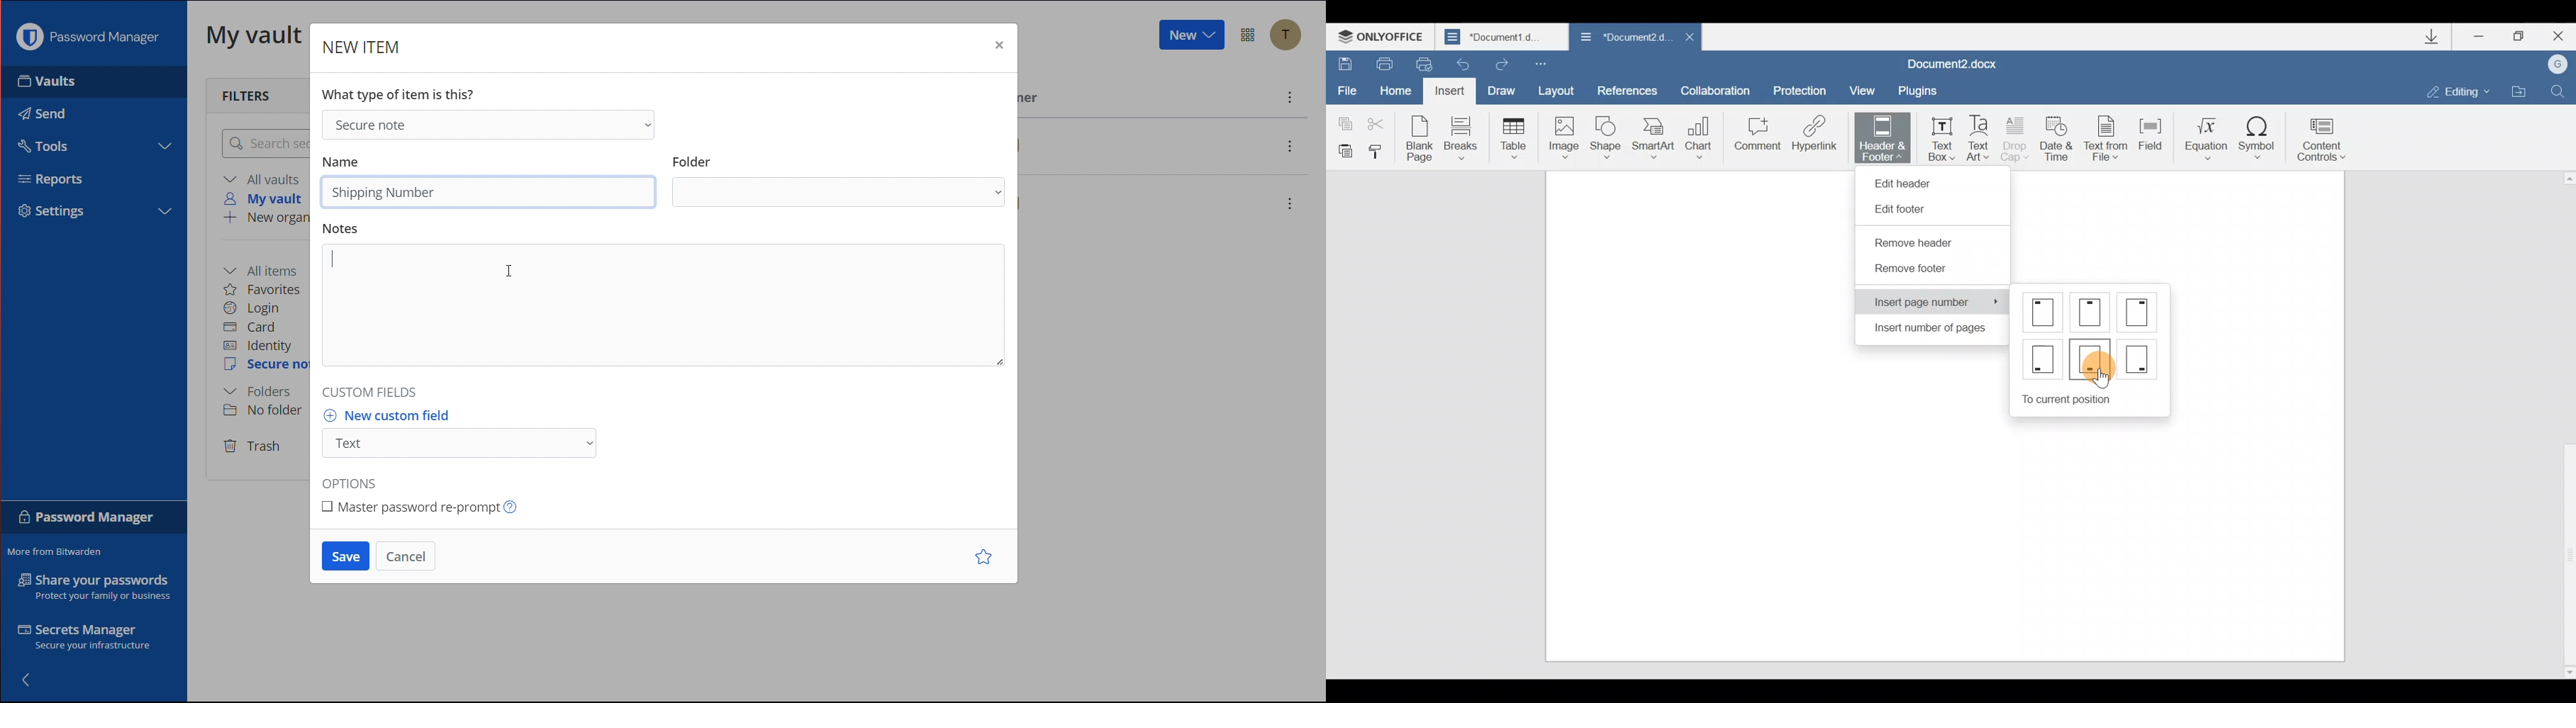 The height and width of the screenshot is (728, 2576). I want to click on Editing mode, so click(2451, 90).